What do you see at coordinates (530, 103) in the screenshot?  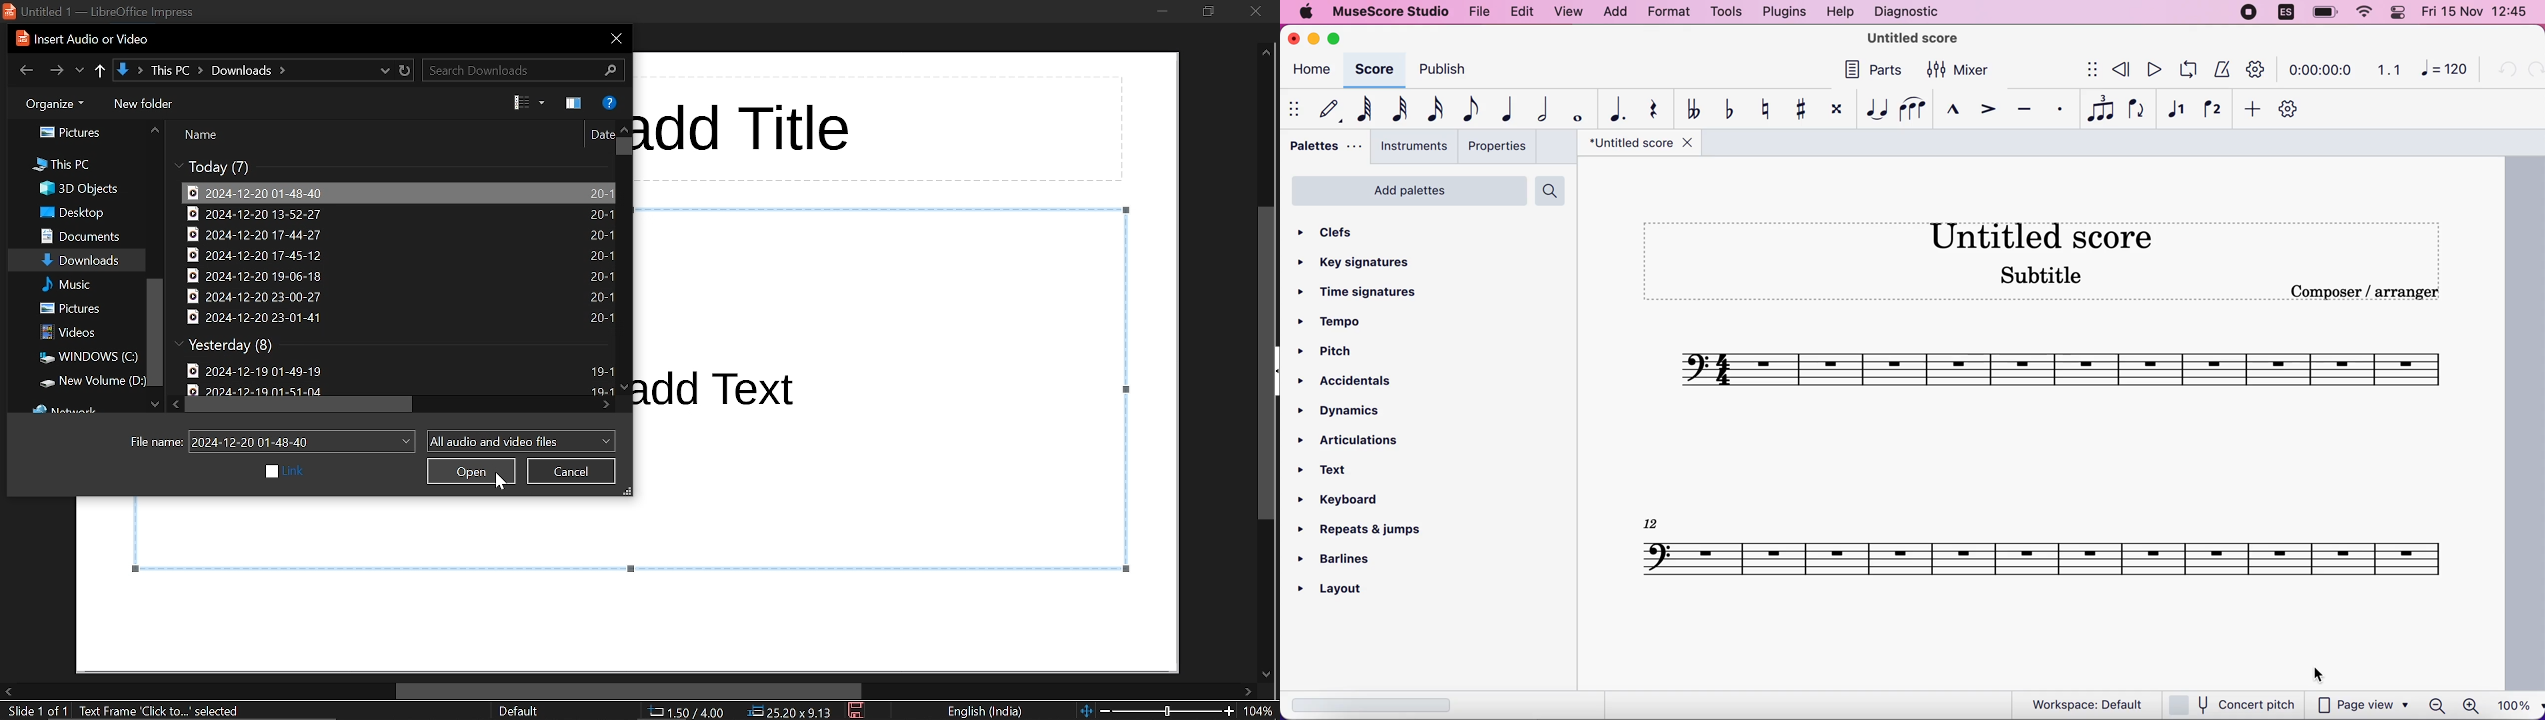 I see `Change view` at bounding box center [530, 103].